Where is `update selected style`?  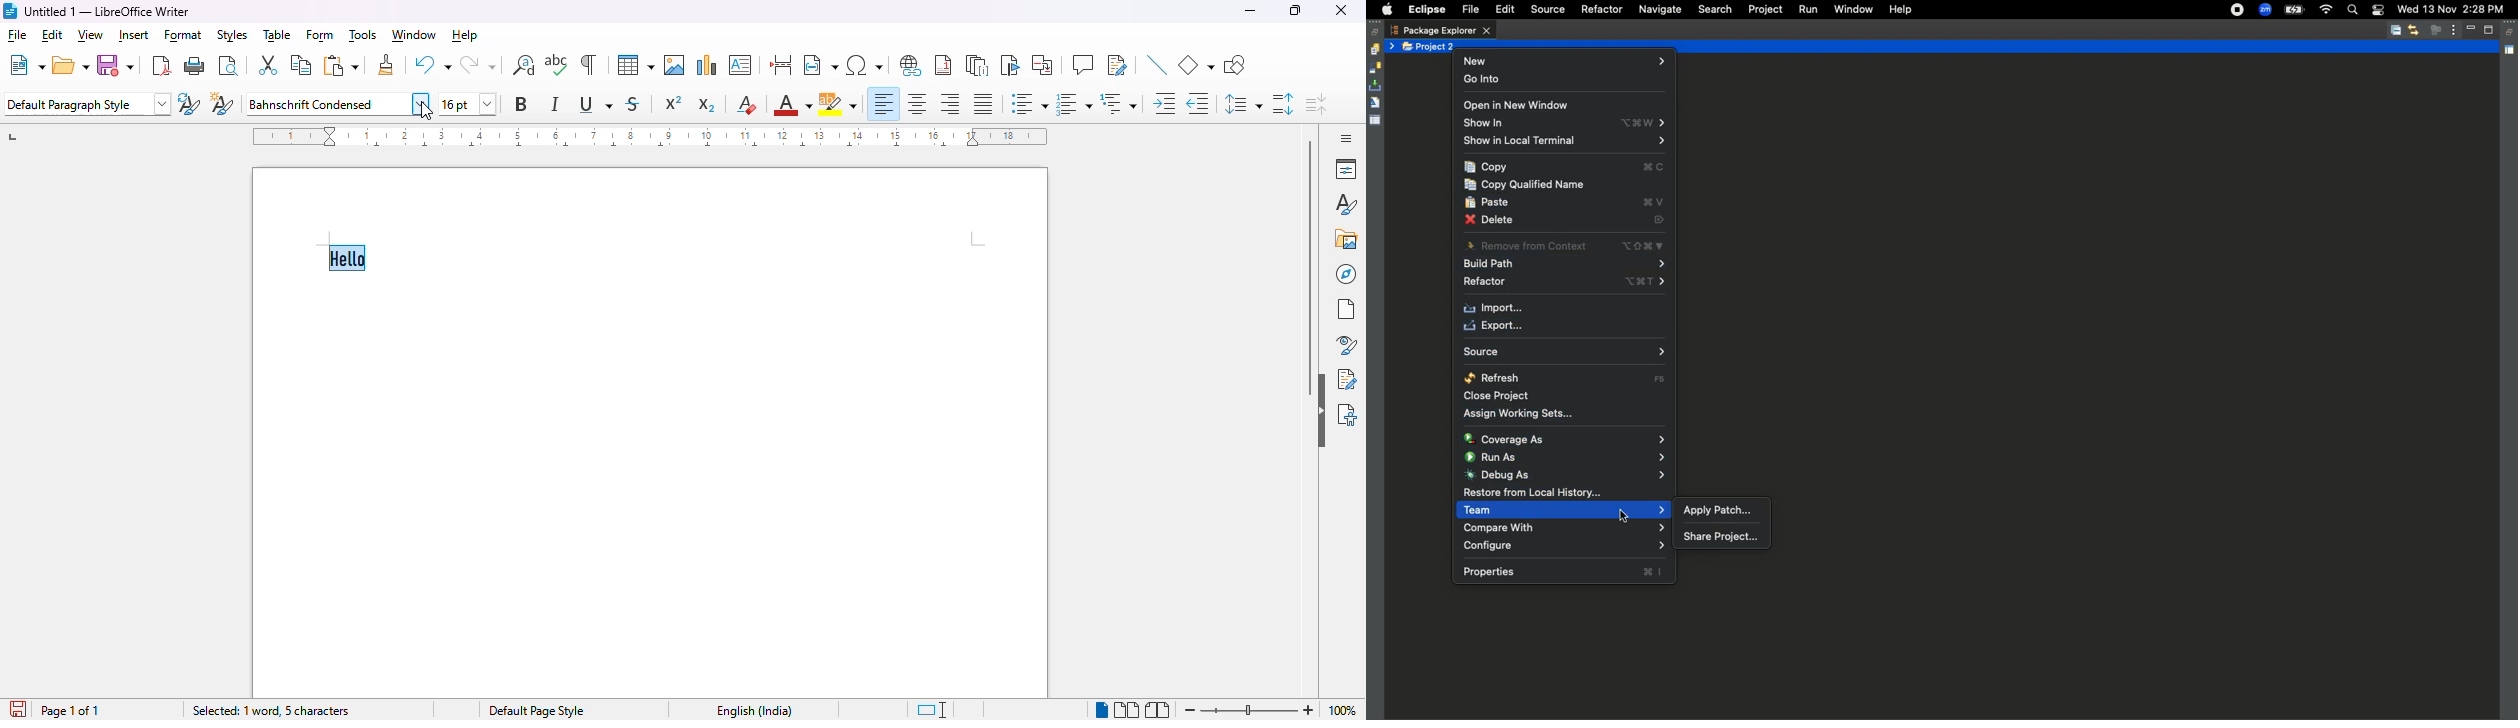 update selected style is located at coordinates (190, 104).